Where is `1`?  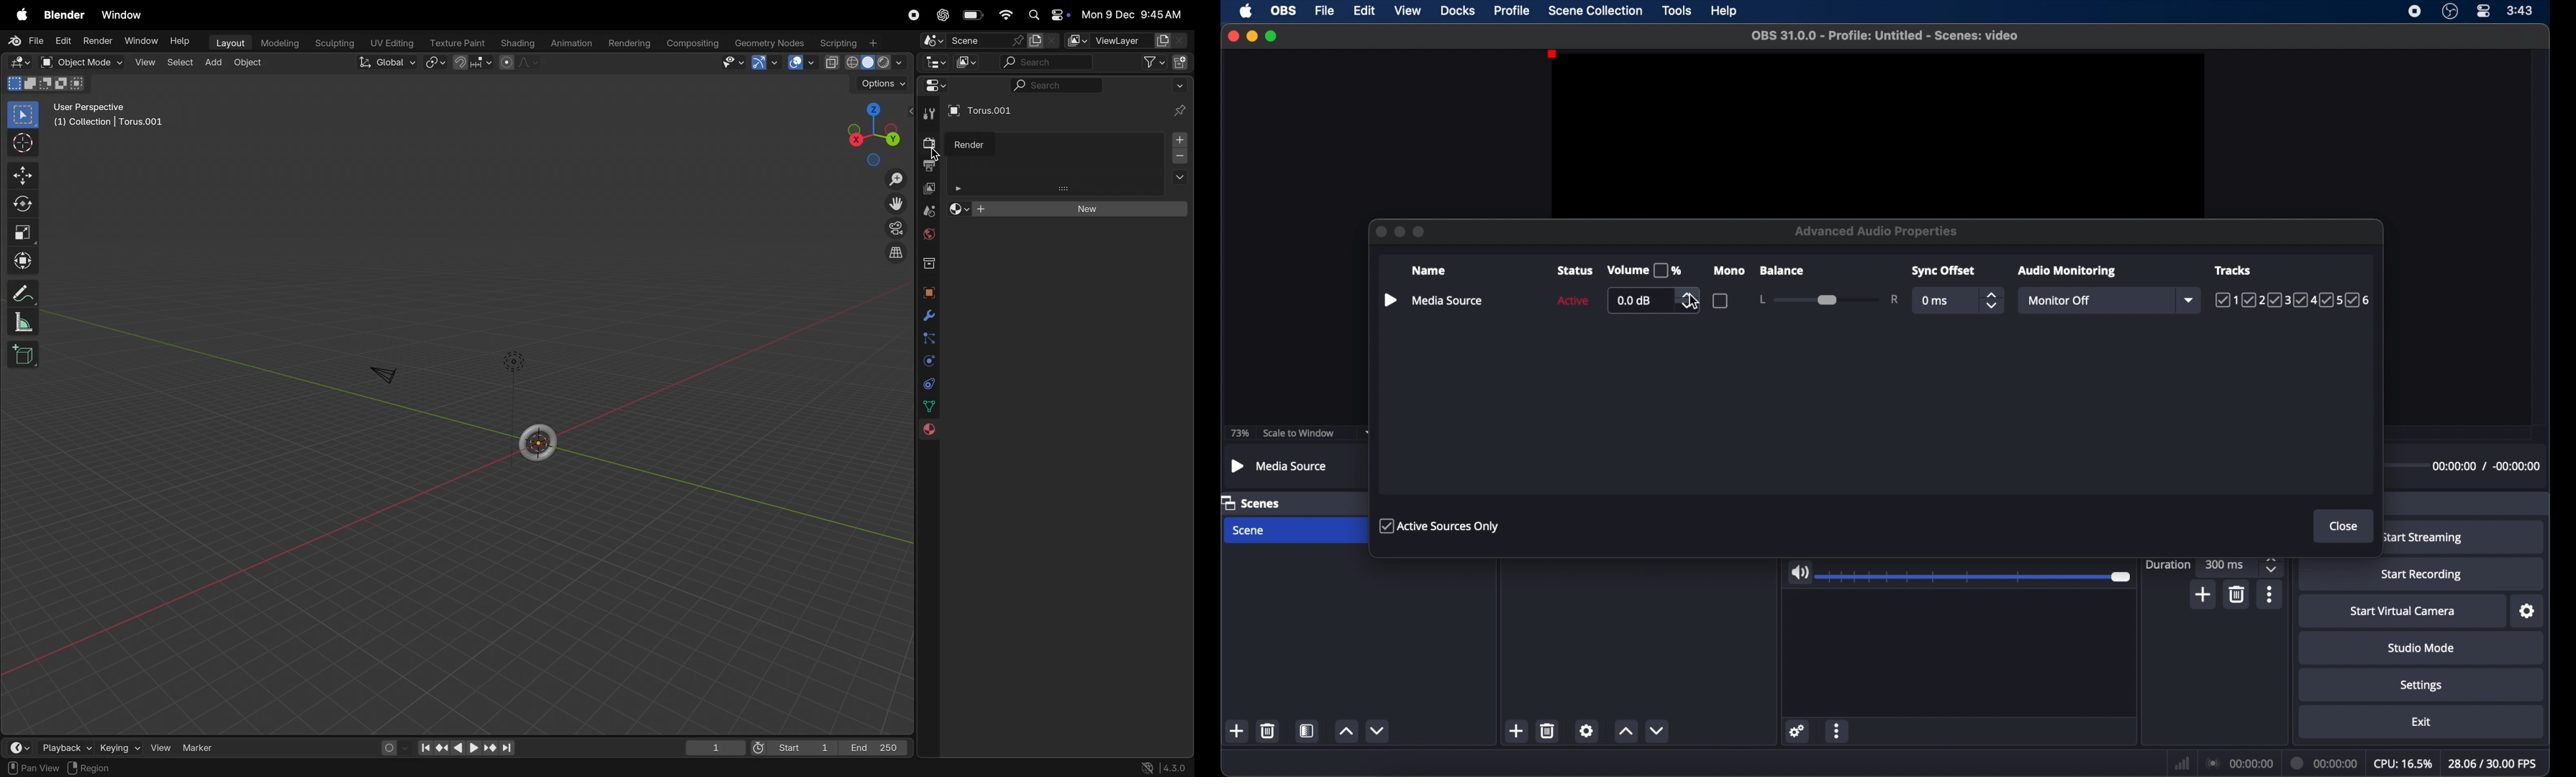
1 is located at coordinates (716, 749).